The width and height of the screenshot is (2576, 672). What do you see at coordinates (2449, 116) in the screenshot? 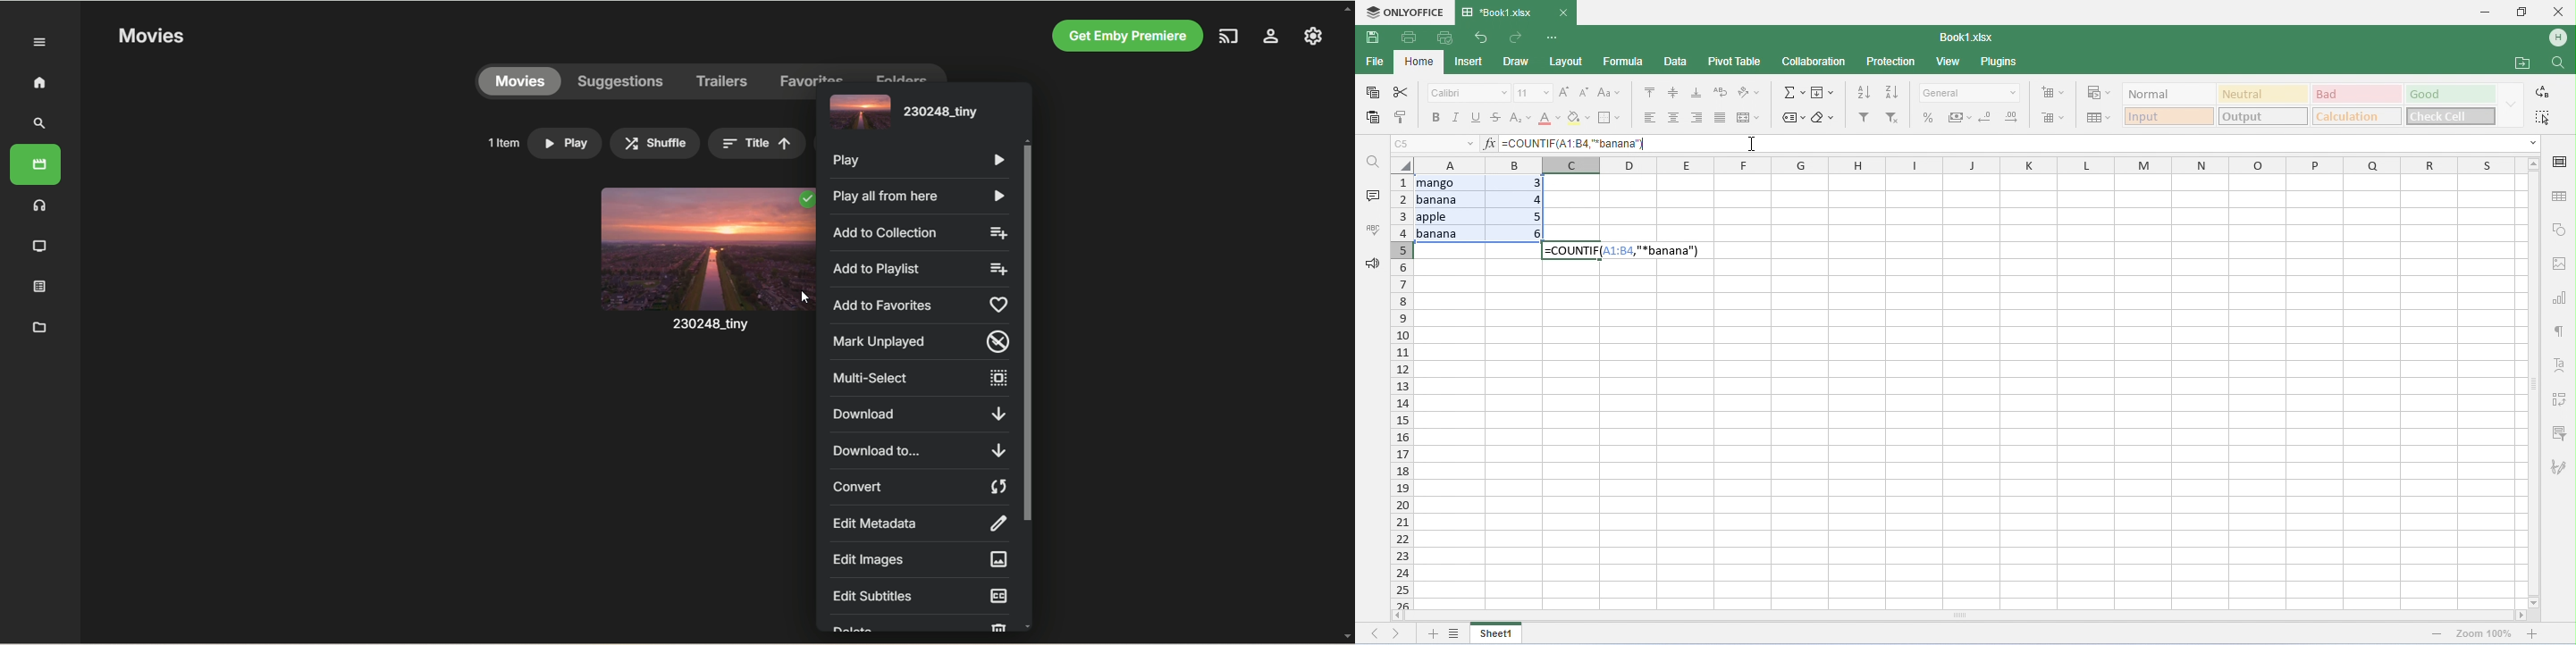
I see `check cell` at bounding box center [2449, 116].